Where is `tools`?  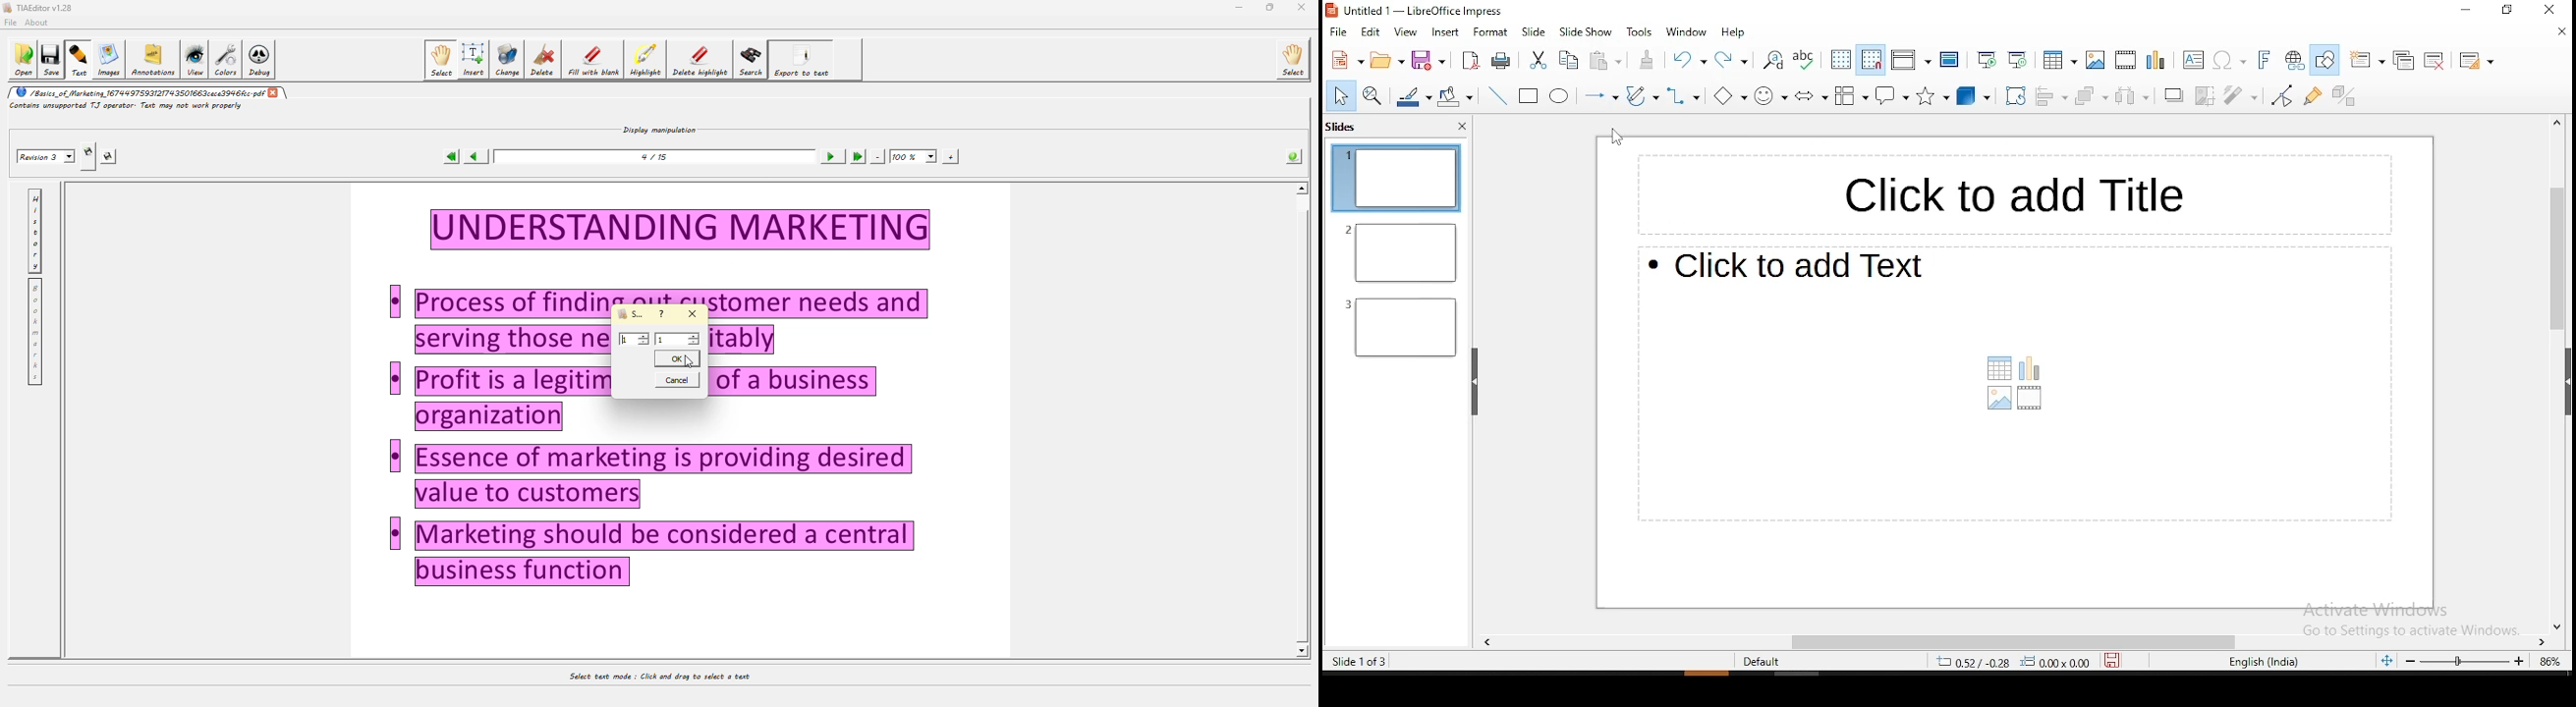
tools is located at coordinates (1640, 32).